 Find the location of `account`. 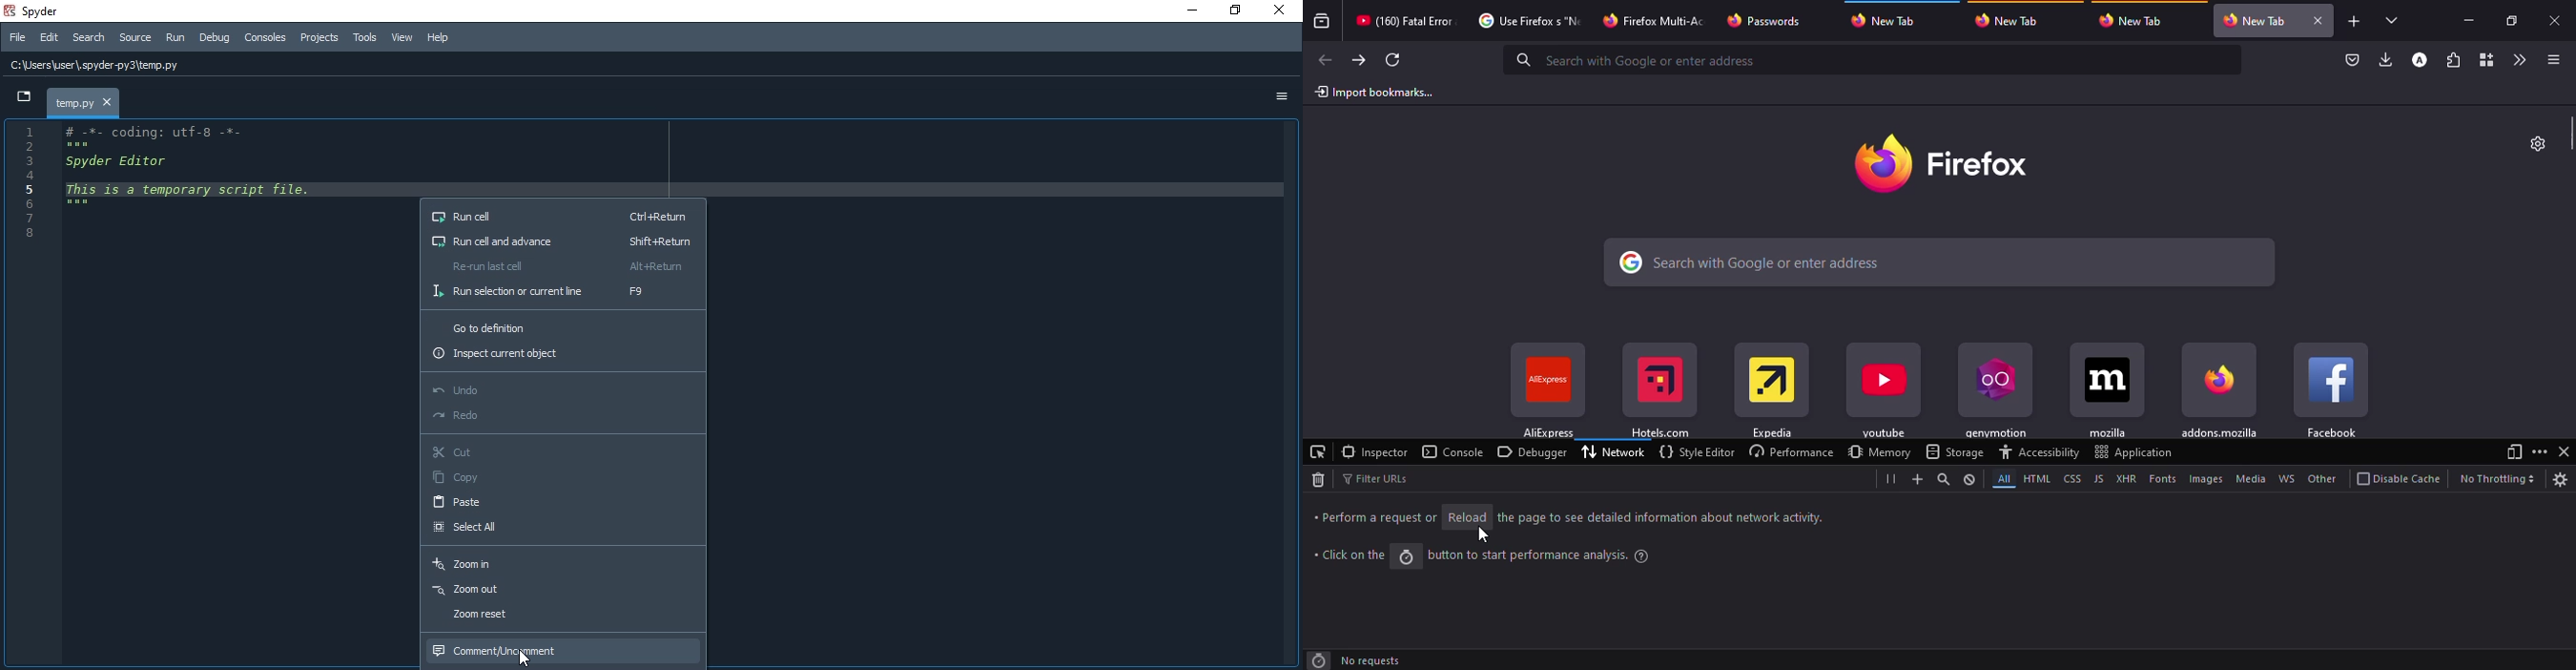

account is located at coordinates (2420, 60).